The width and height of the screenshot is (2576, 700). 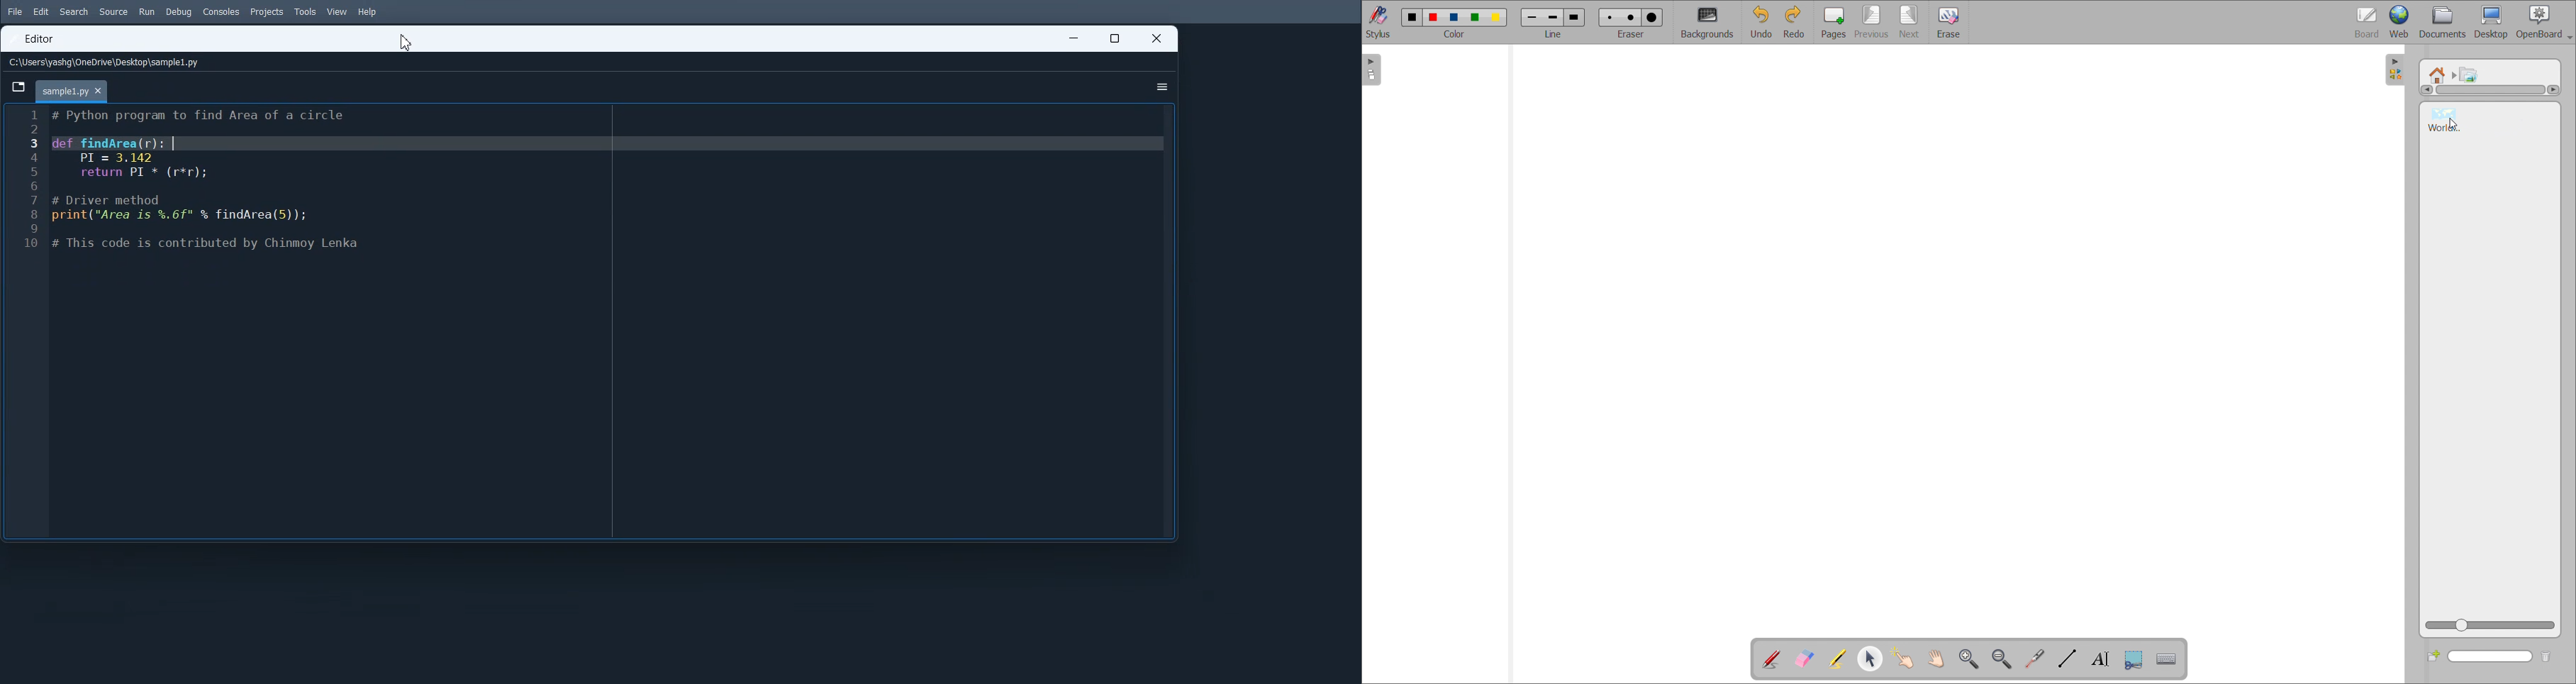 What do you see at coordinates (24, 319) in the screenshot?
I see `Line number` at bounding box center [24, 319].